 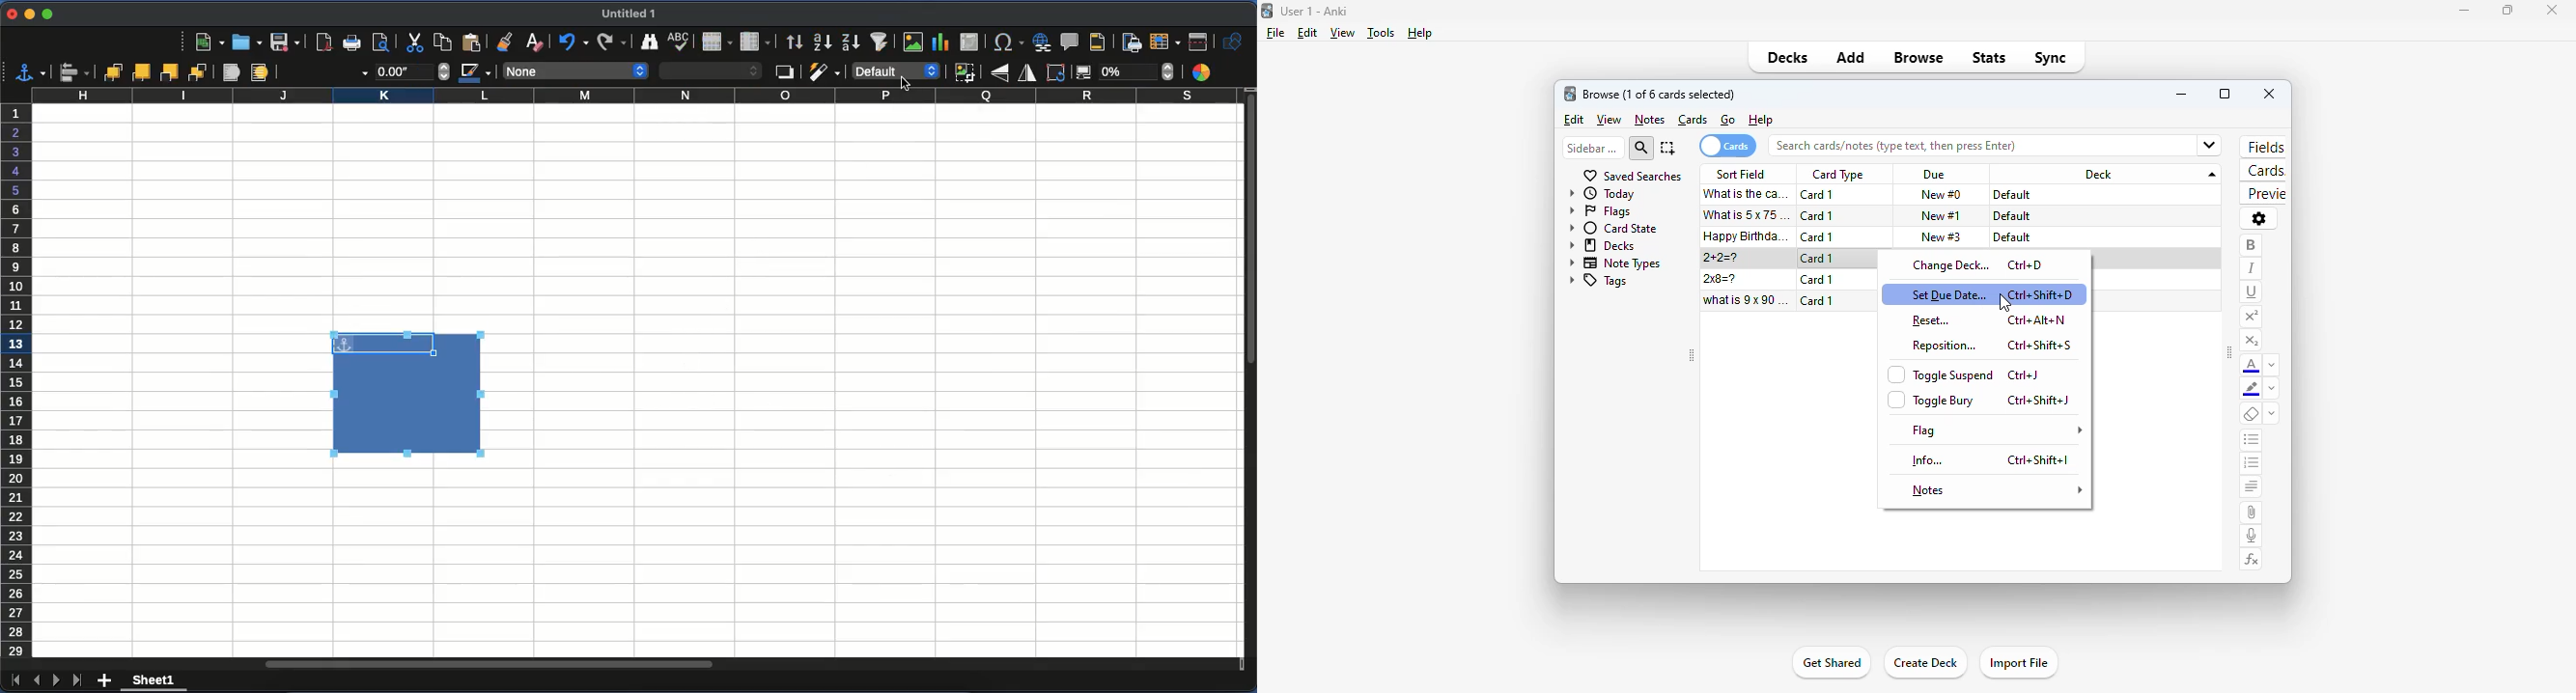 I want to click on import file, so click(x=2019, y=662).